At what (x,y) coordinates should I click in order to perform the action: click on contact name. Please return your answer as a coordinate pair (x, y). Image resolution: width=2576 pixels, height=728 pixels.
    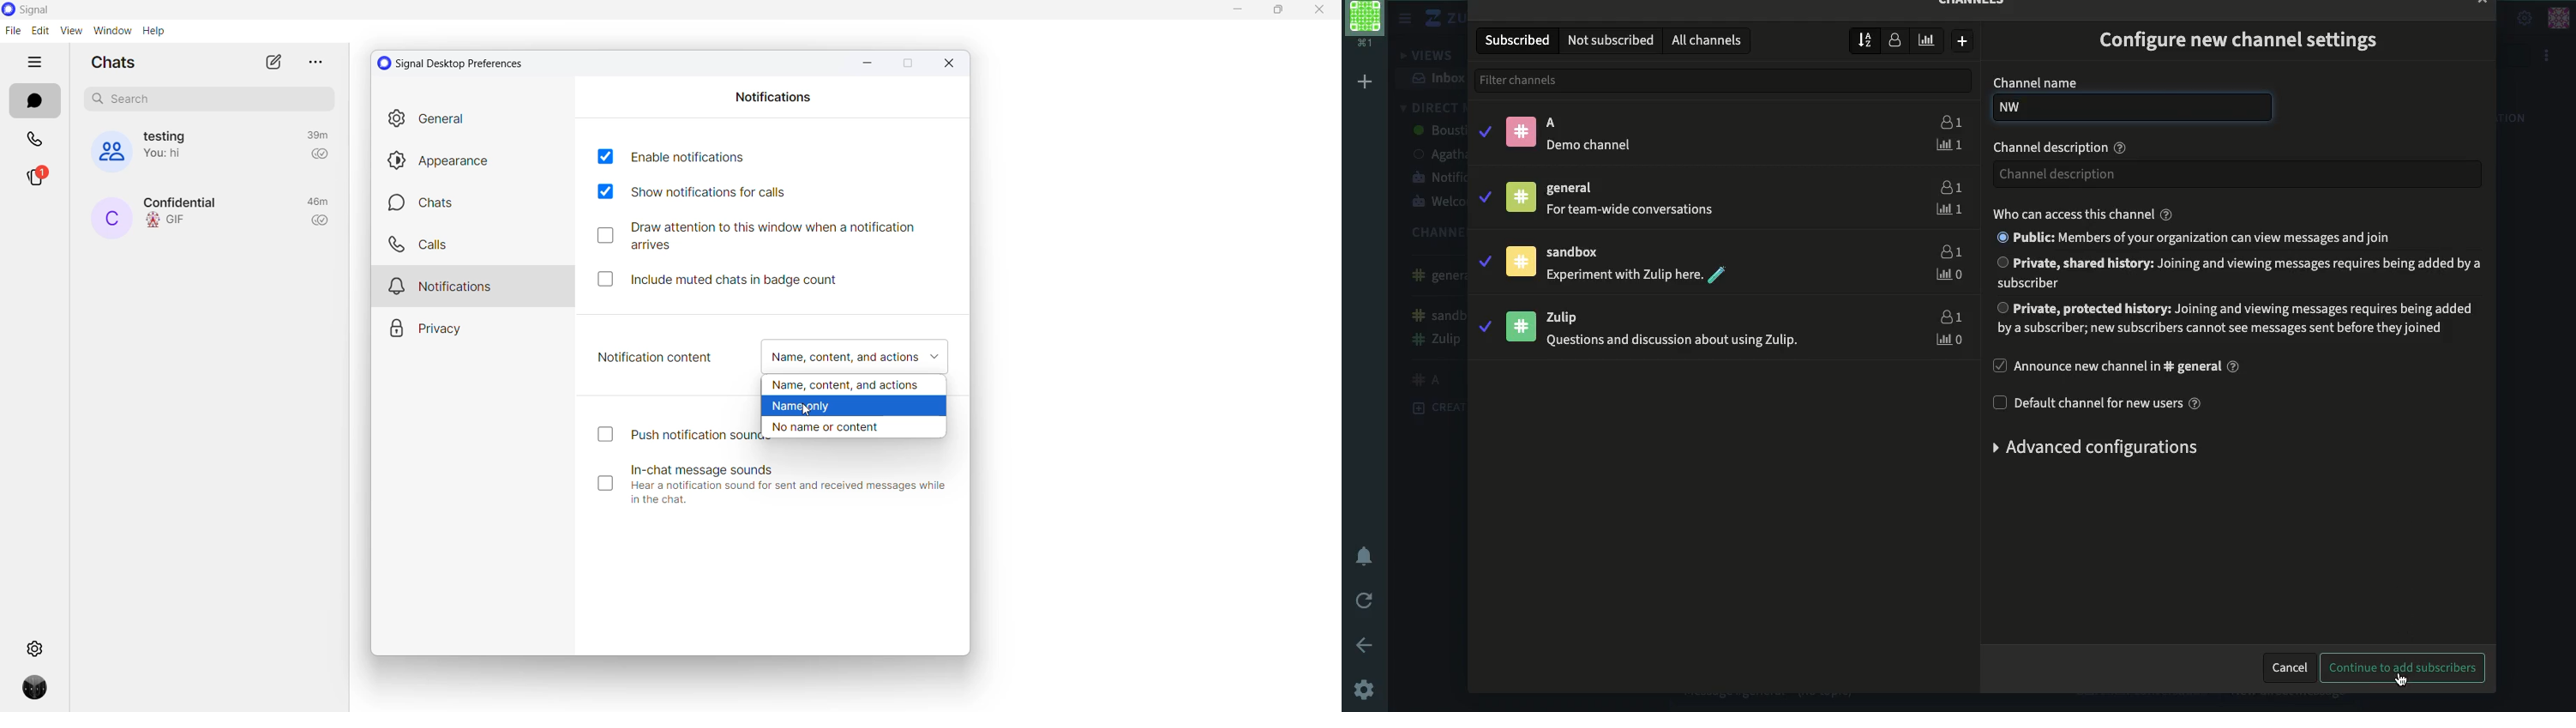
    Looking at the image, I should click on (187, 201).